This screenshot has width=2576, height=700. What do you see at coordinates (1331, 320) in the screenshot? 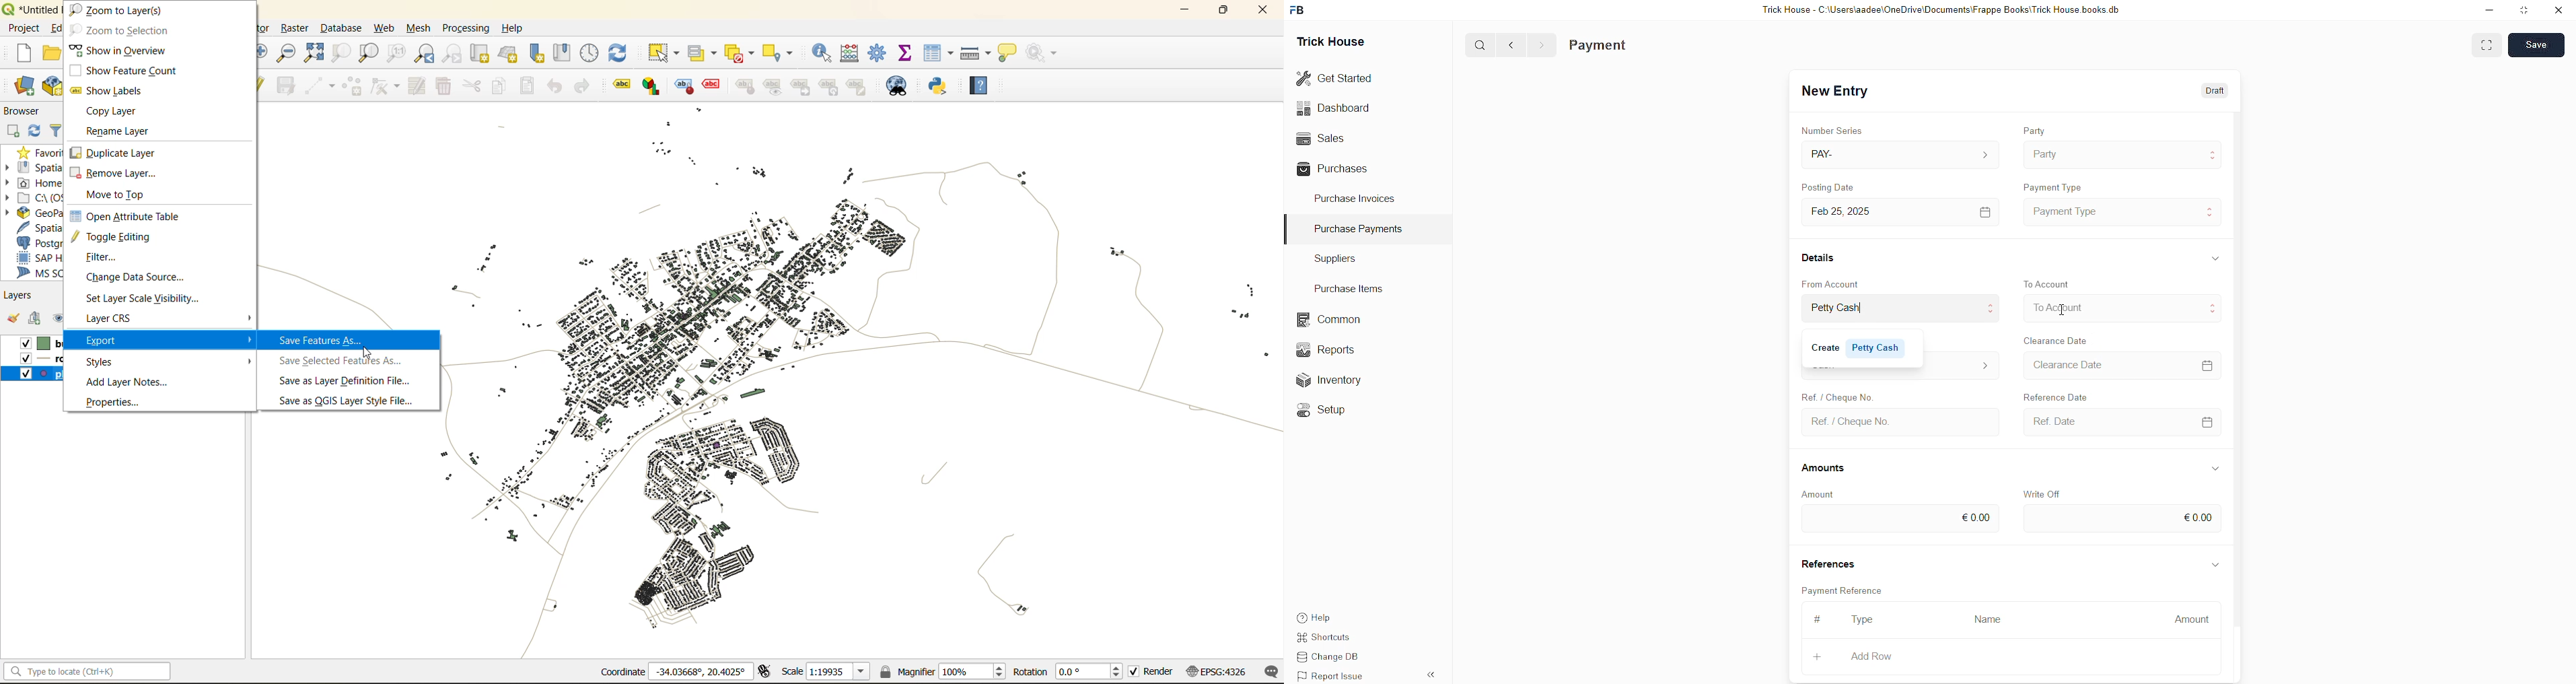
I see `common` at bounding box center [1331, 320].